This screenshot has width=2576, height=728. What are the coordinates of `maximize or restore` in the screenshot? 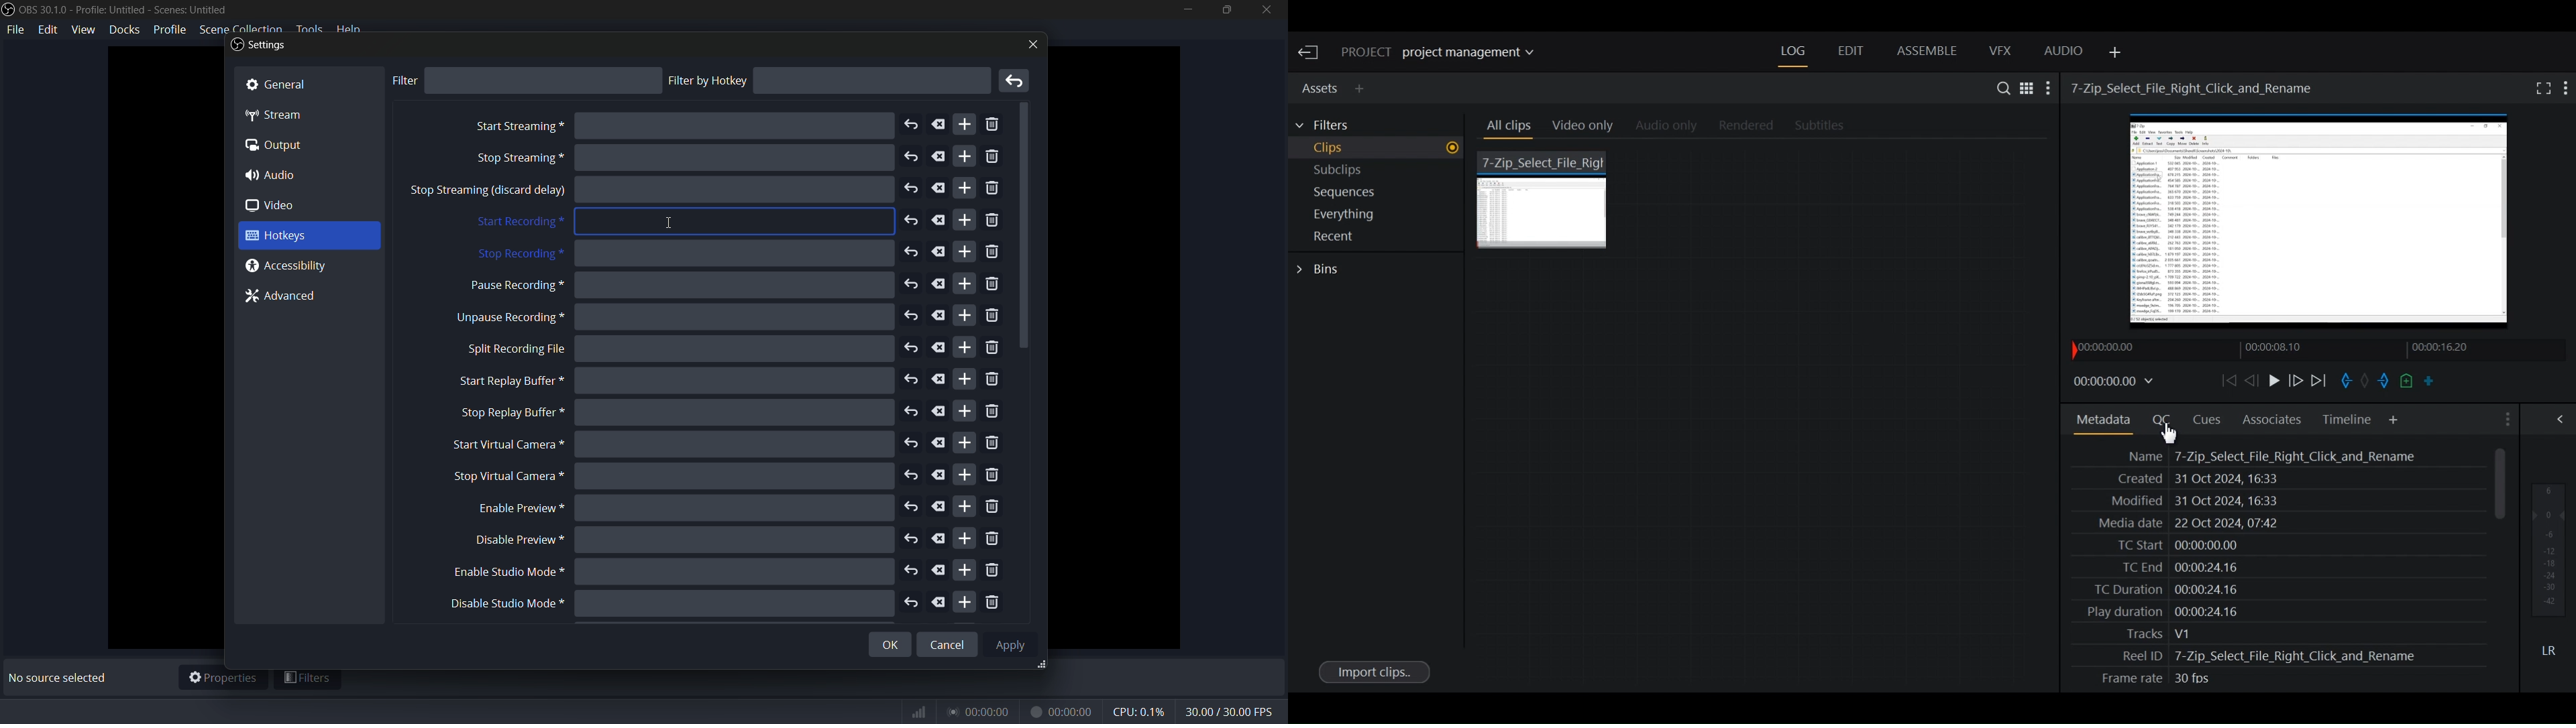 It's located at (1225, 9).